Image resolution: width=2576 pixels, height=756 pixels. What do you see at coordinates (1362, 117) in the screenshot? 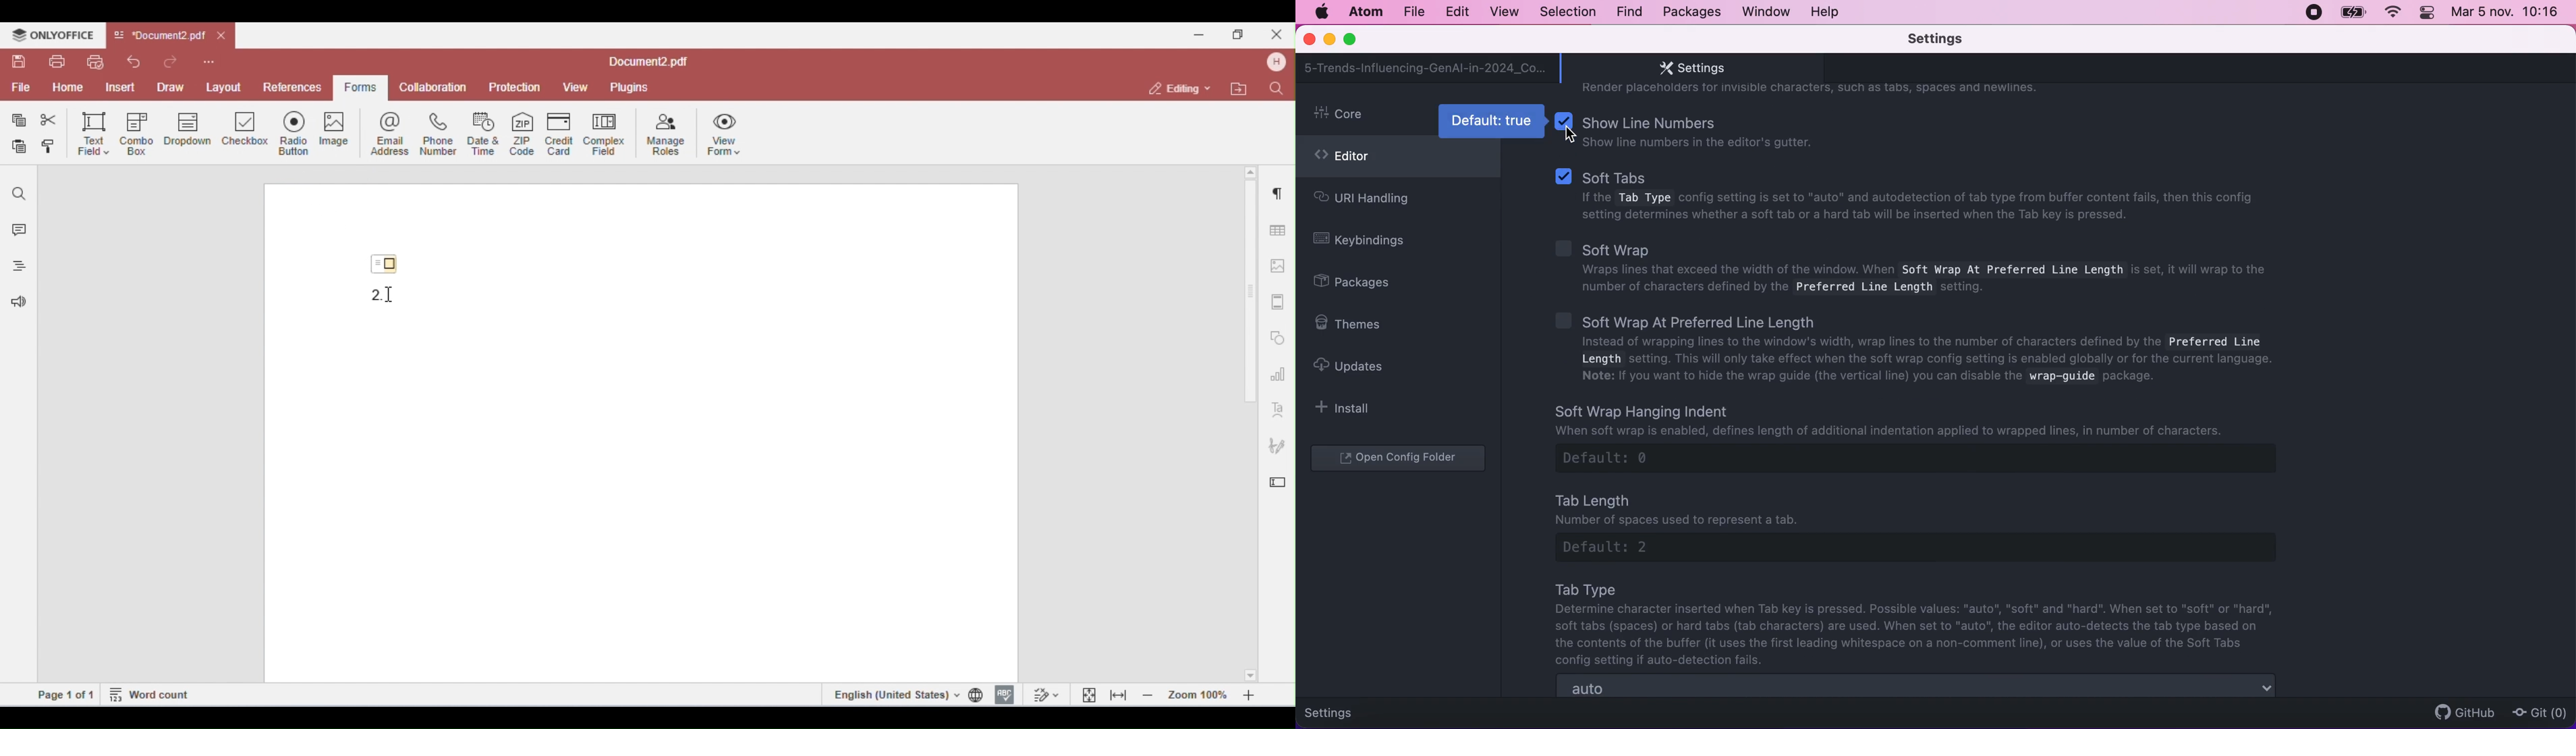
I see `core` at bounding box center [1362, 117].